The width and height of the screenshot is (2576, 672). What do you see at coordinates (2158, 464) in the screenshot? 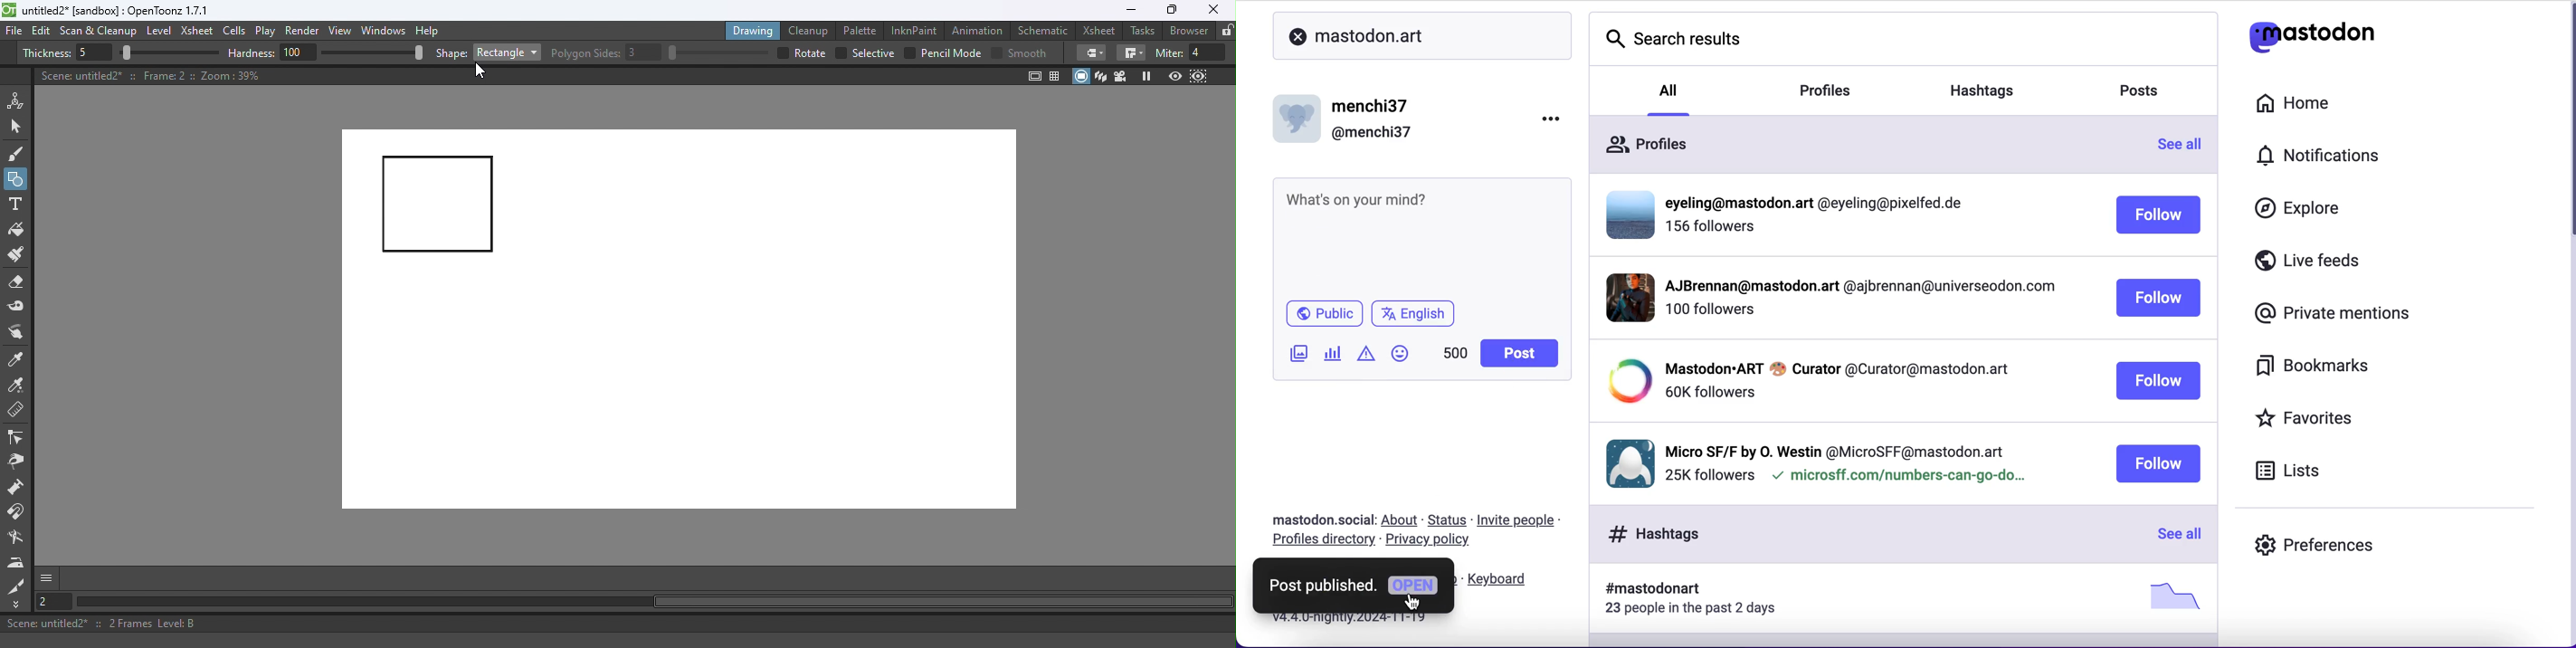
I see `follow` at bounding box center [2158, 464].